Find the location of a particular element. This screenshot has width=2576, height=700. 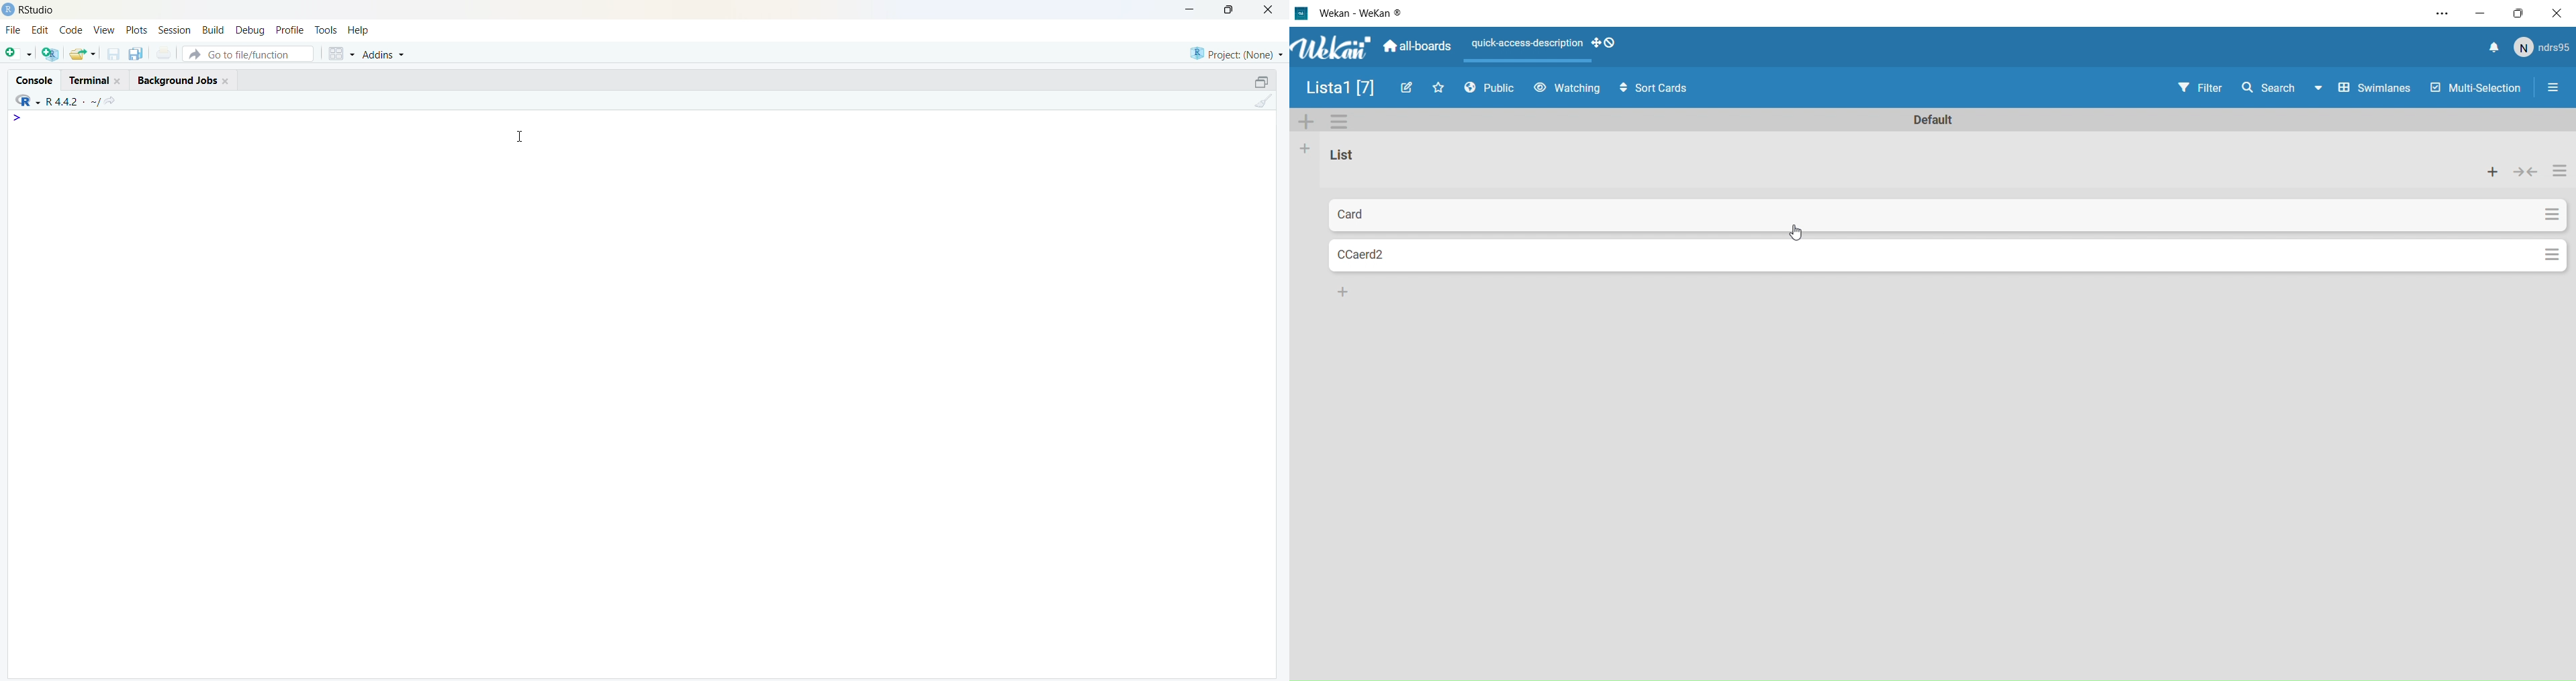

Settings is located at coordinates (2553, 255).